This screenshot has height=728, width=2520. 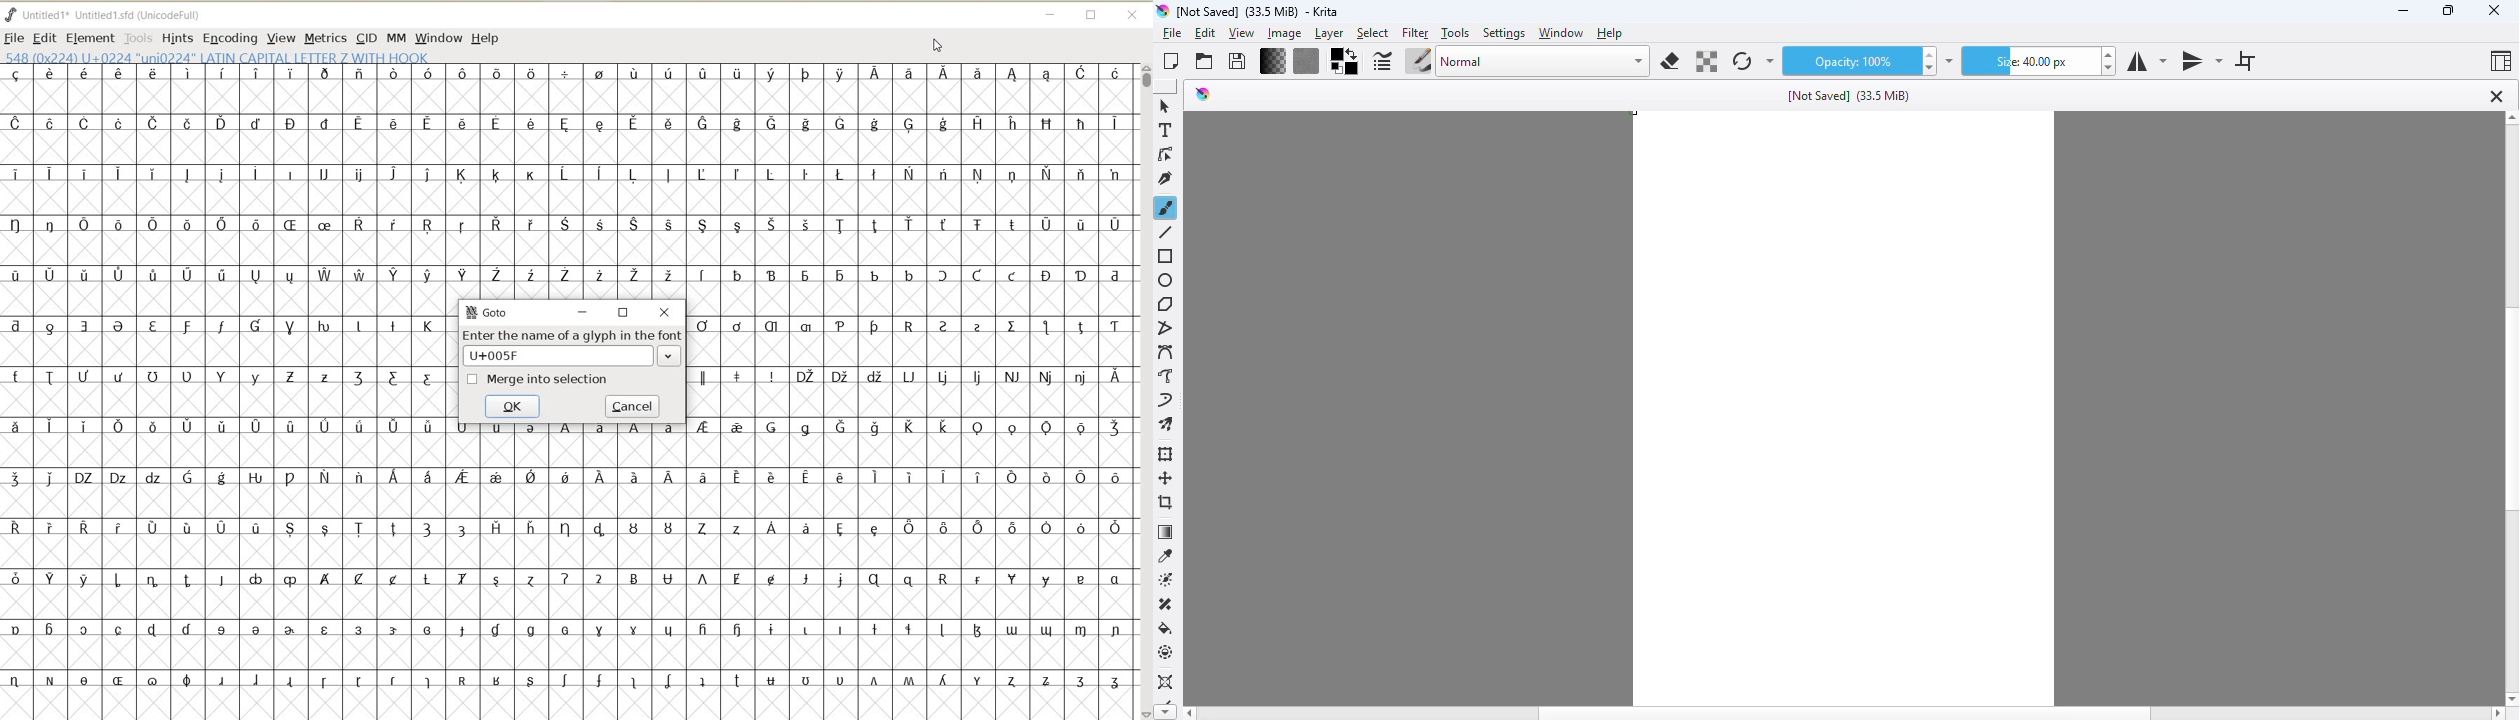 What do you see at coordinates (1383, 61) in the screenshot?
I see `edit brush settings` at bounding box center [1383, 61].